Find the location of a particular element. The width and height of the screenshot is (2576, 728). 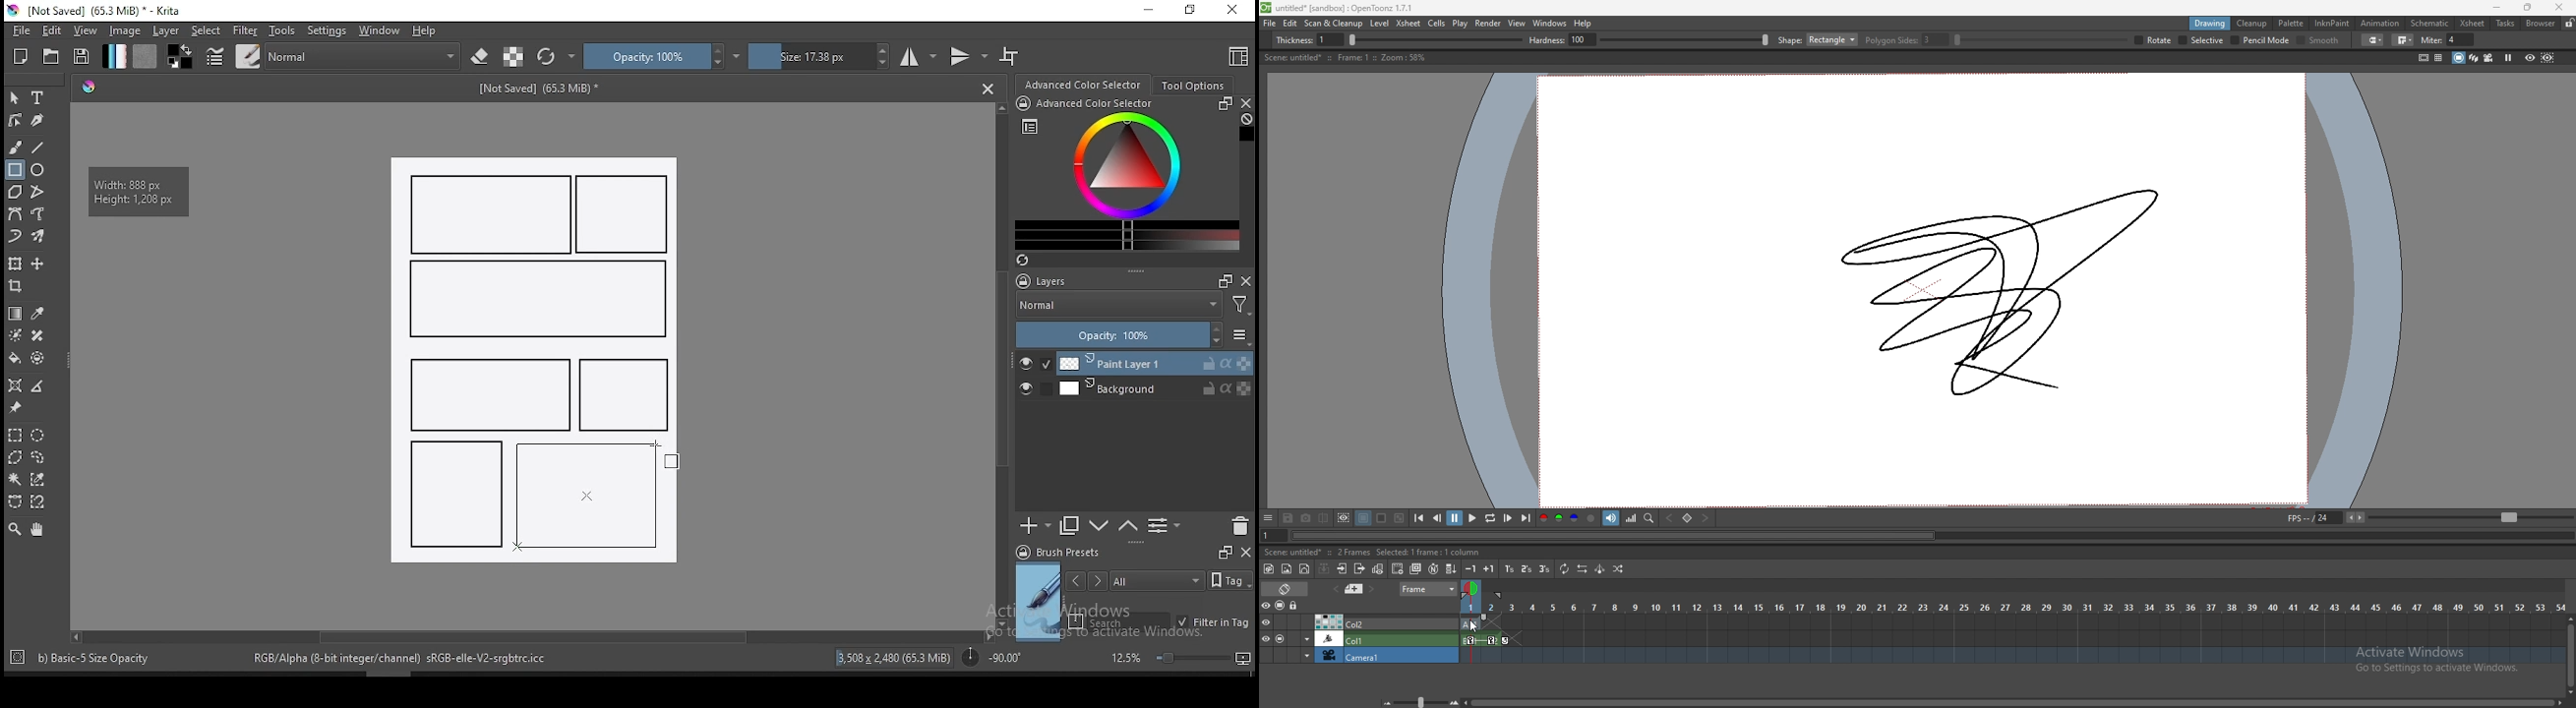

edit is located at coordinates (51, 30).